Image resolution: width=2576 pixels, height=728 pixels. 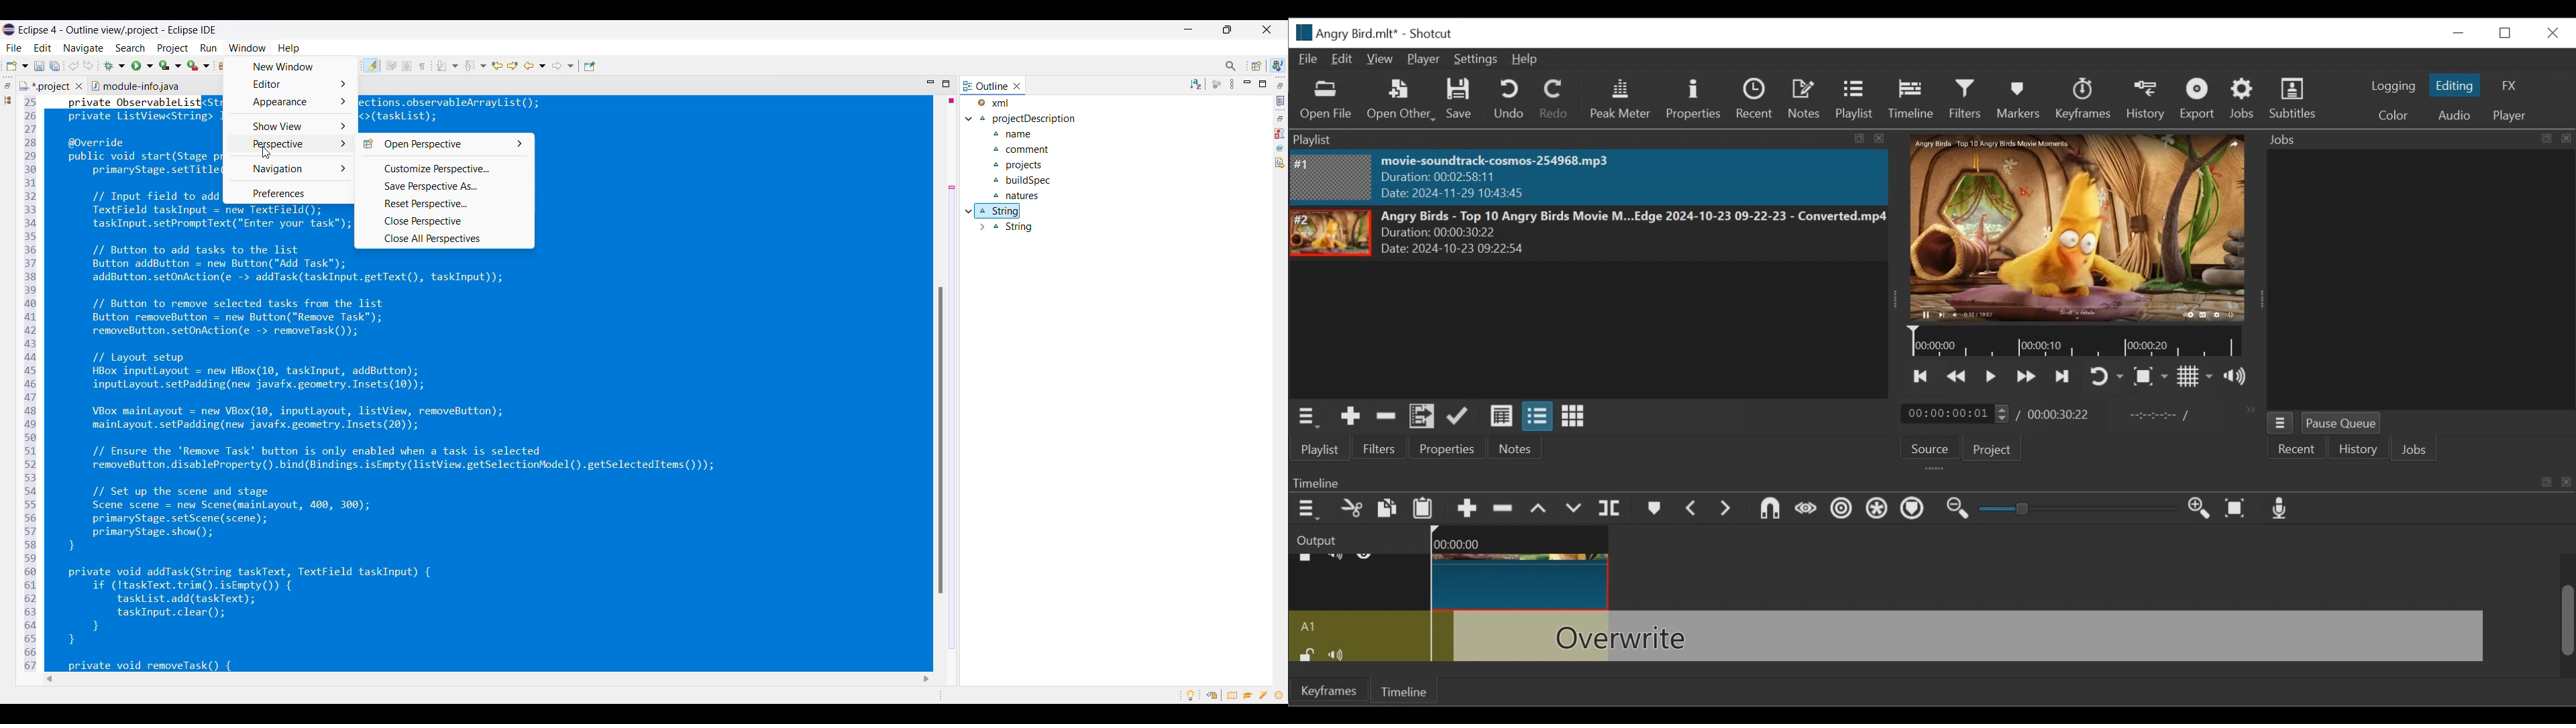 What do you see at coordinates (2510, 87) in the screenshot?
I see `FX` at bounding box center [2510, 87].